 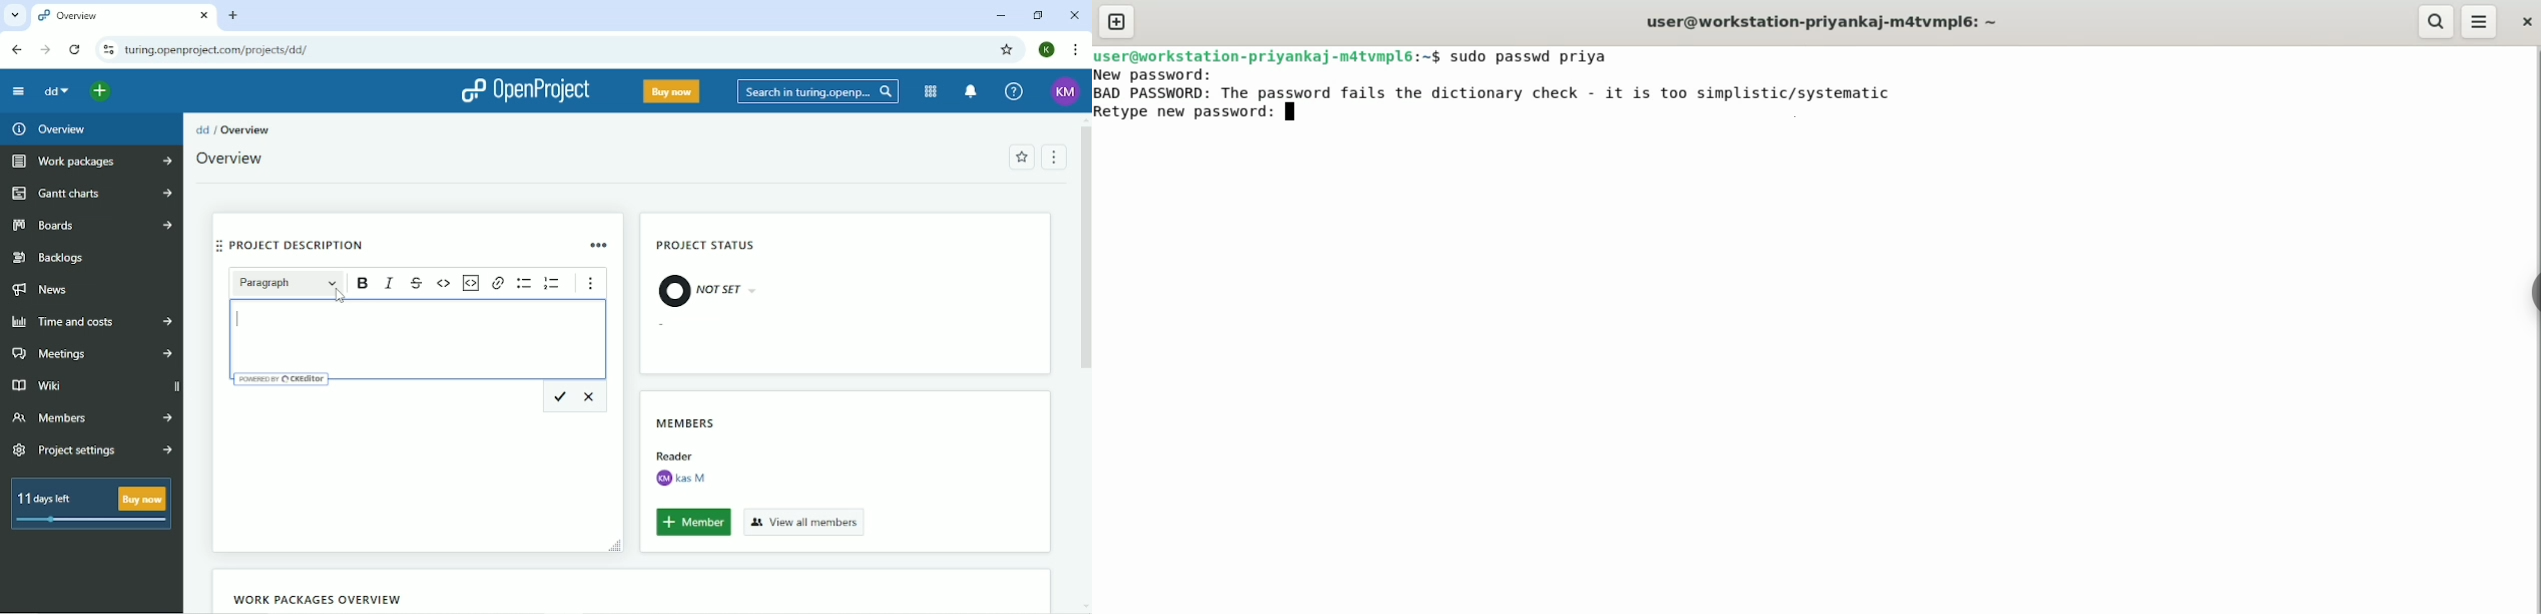 What do you see at coordinates (2529, 22) in the screenshot?
I see `close` at bounding box center [2529, 22].